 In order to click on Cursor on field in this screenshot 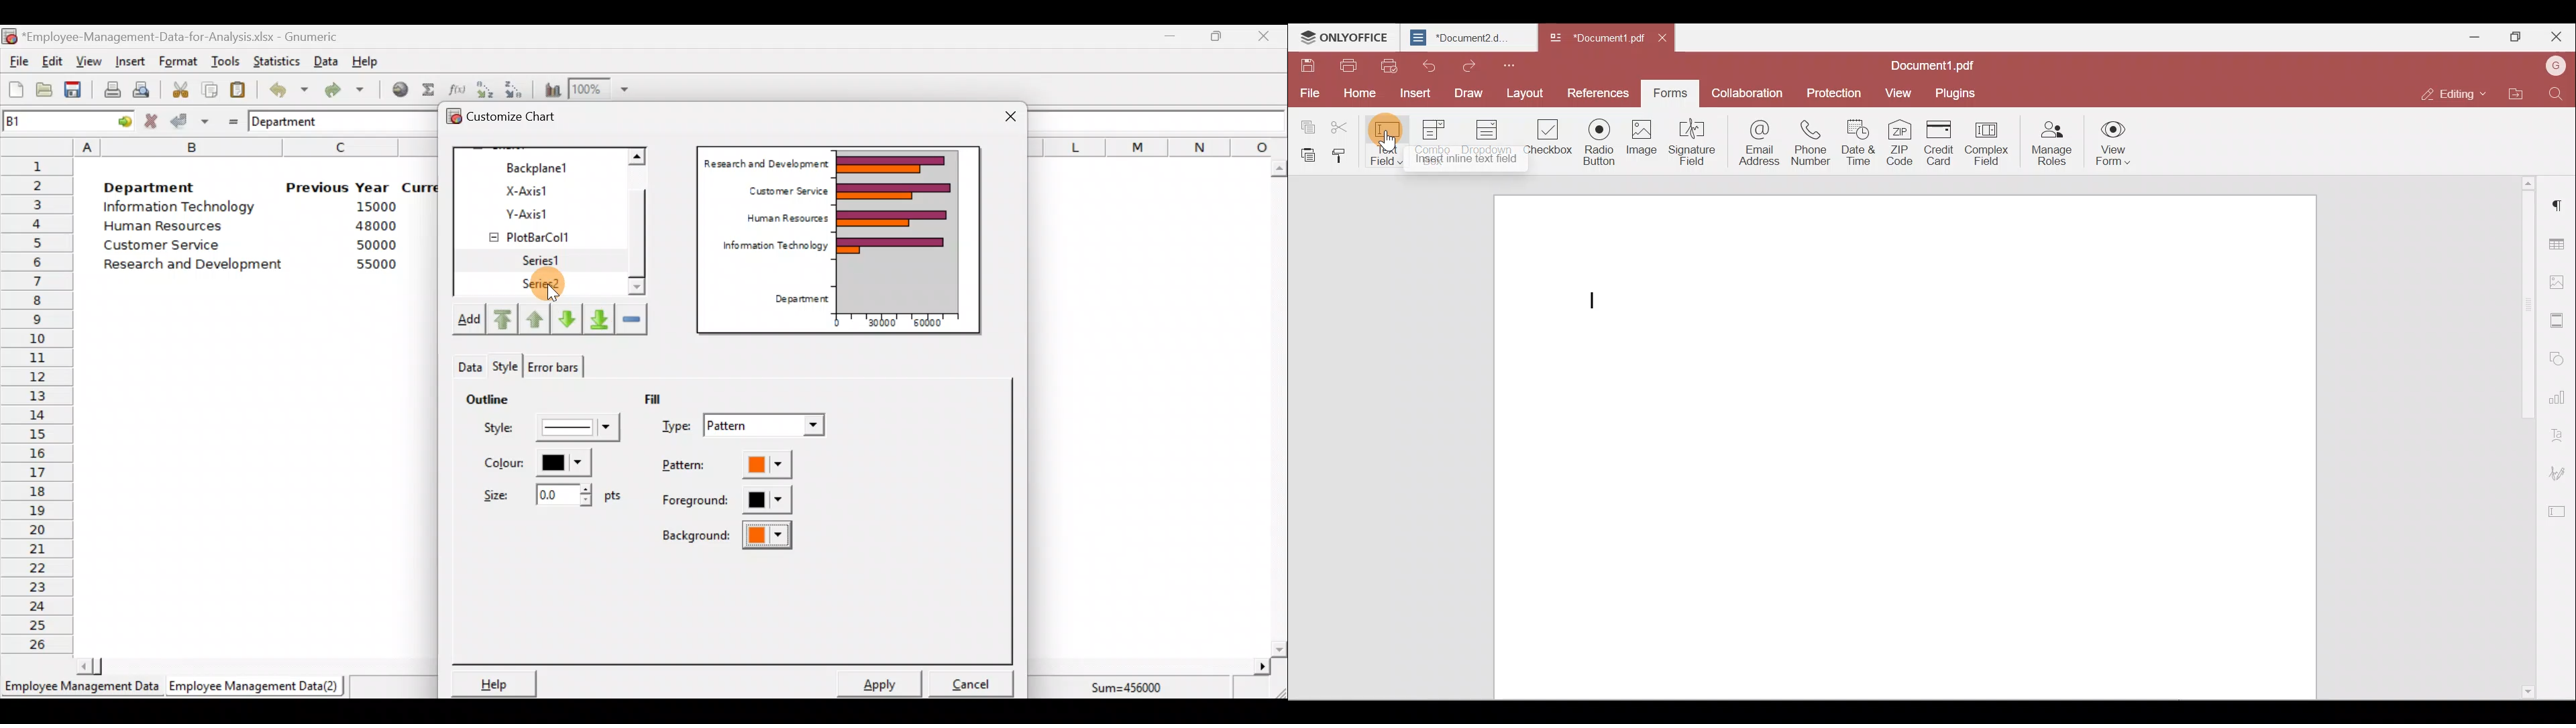, I will do `click(1387, 158)`.